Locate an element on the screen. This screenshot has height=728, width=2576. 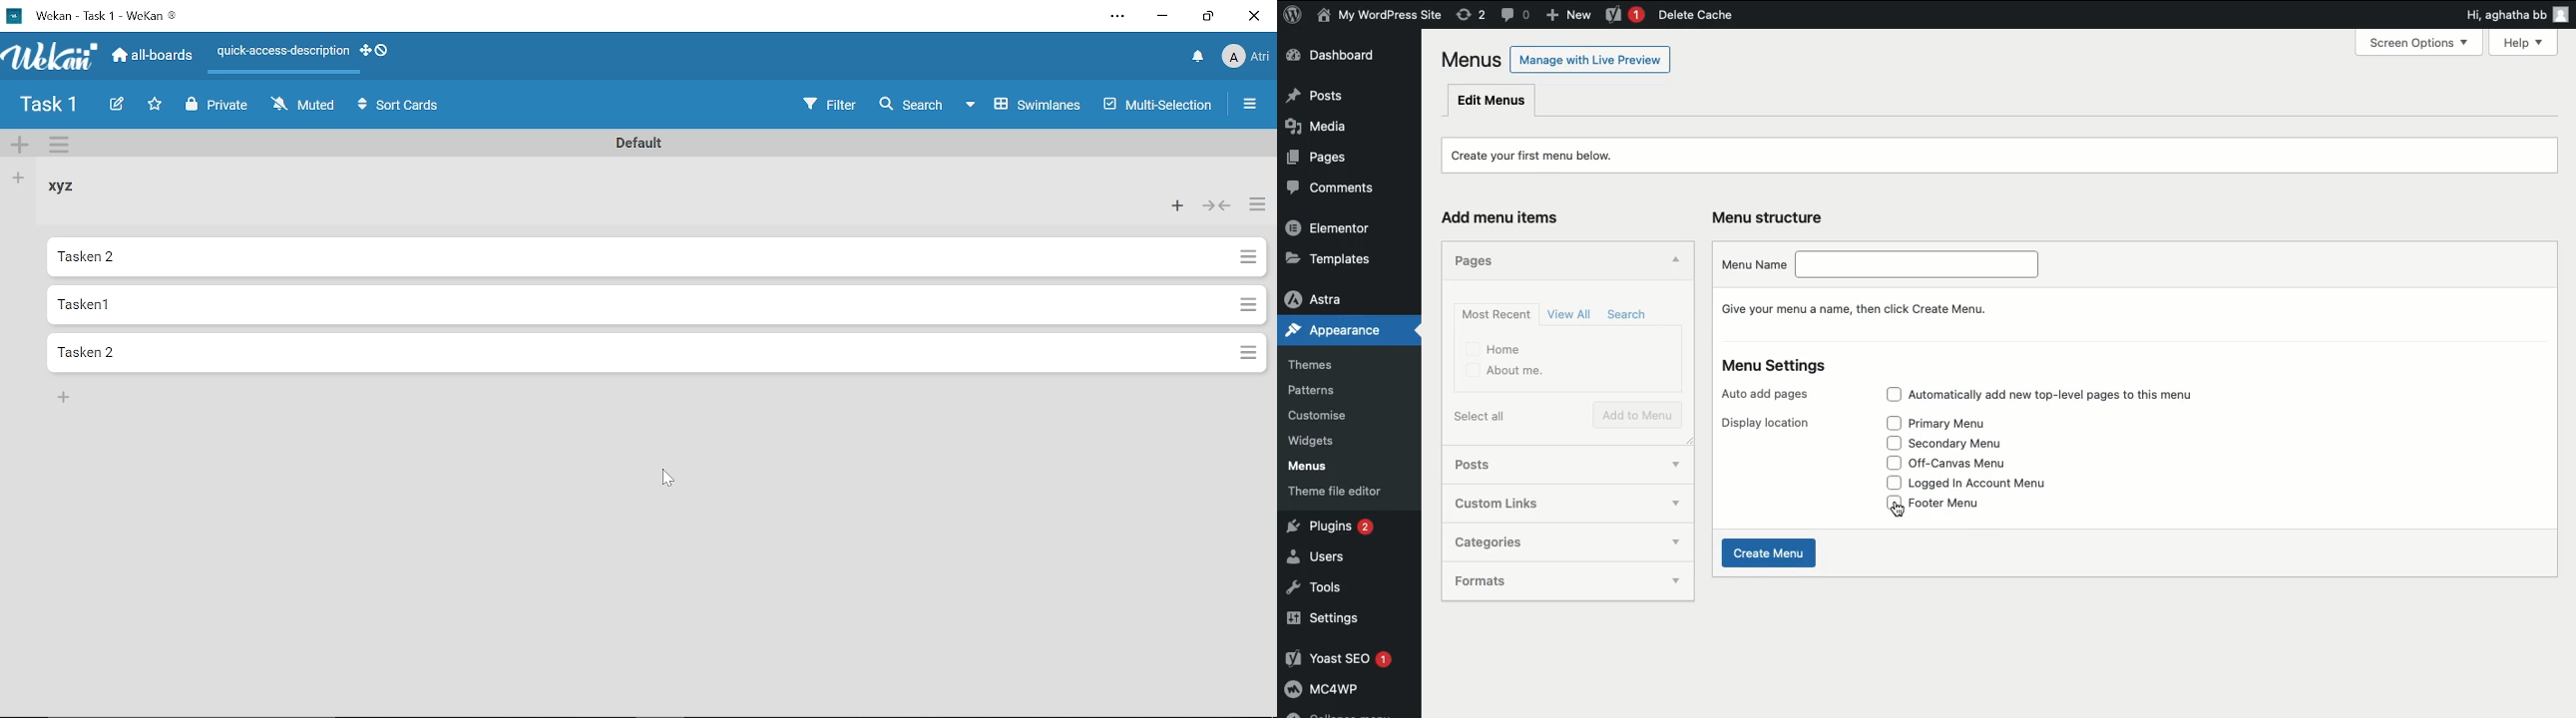
Menu structure is located at coordinates (1772, 216).